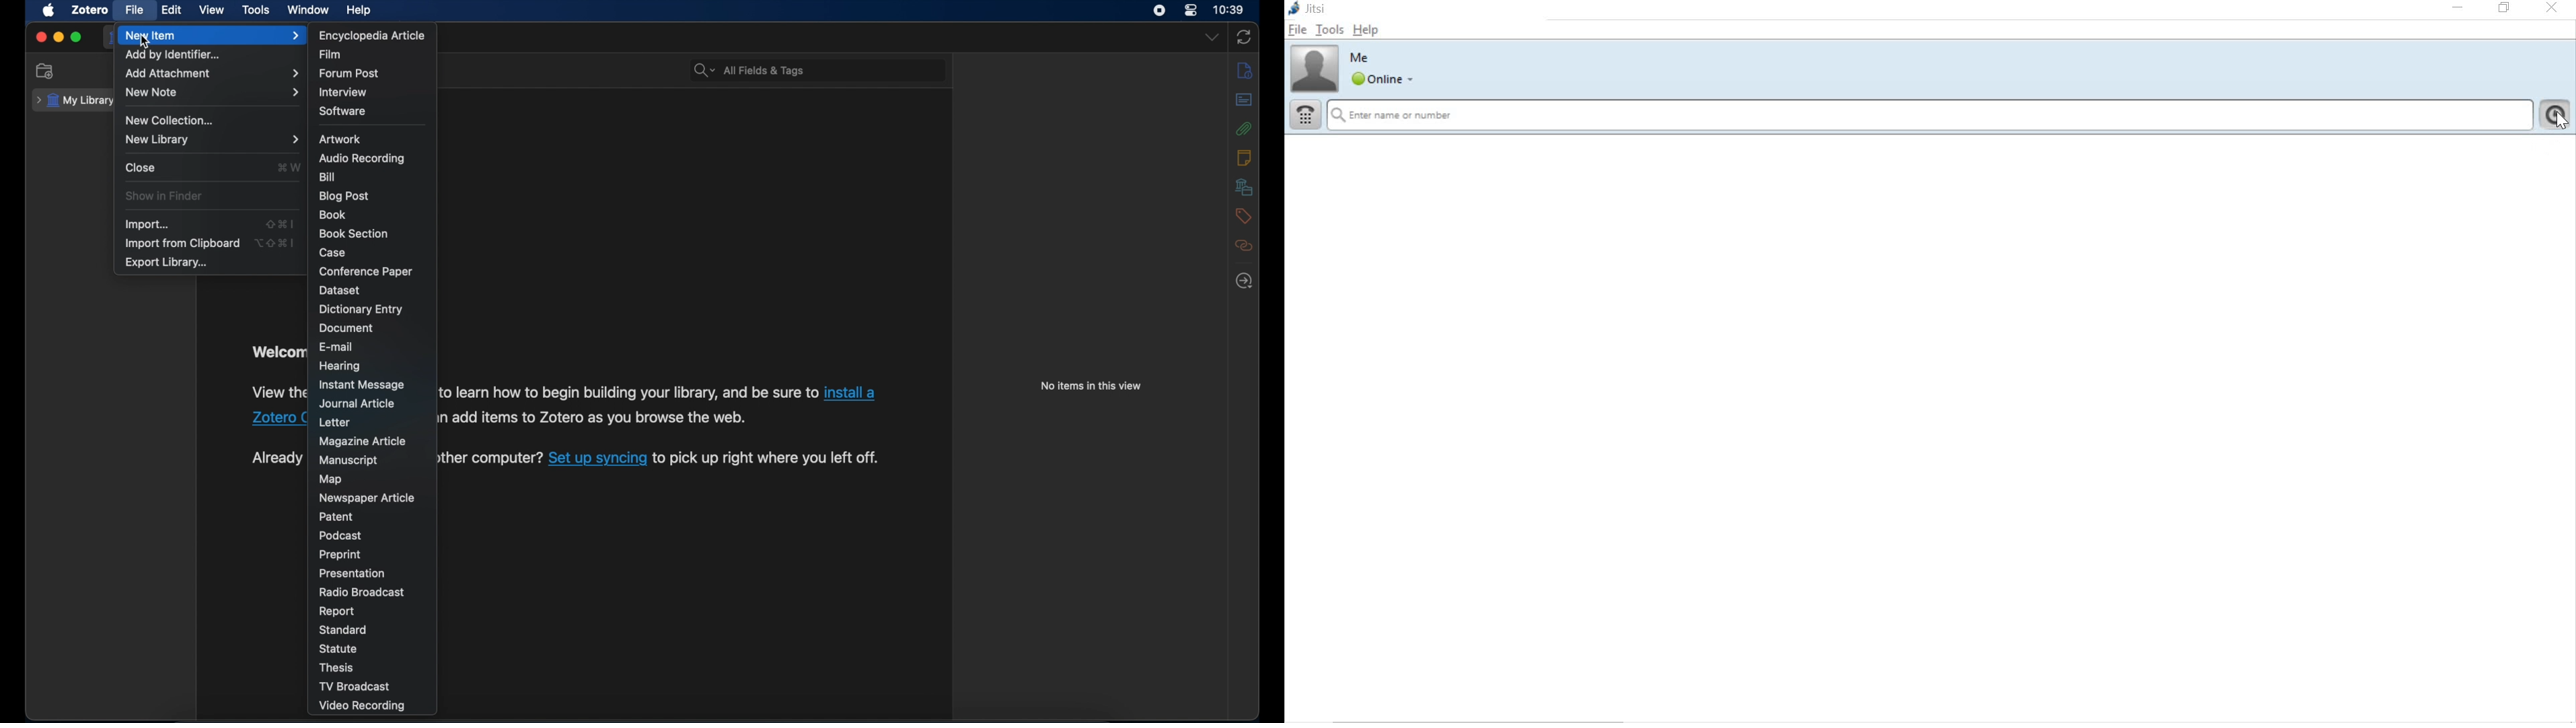 This screenshot has height=728, width=2576. I want to click on new library, so click(212, 139).